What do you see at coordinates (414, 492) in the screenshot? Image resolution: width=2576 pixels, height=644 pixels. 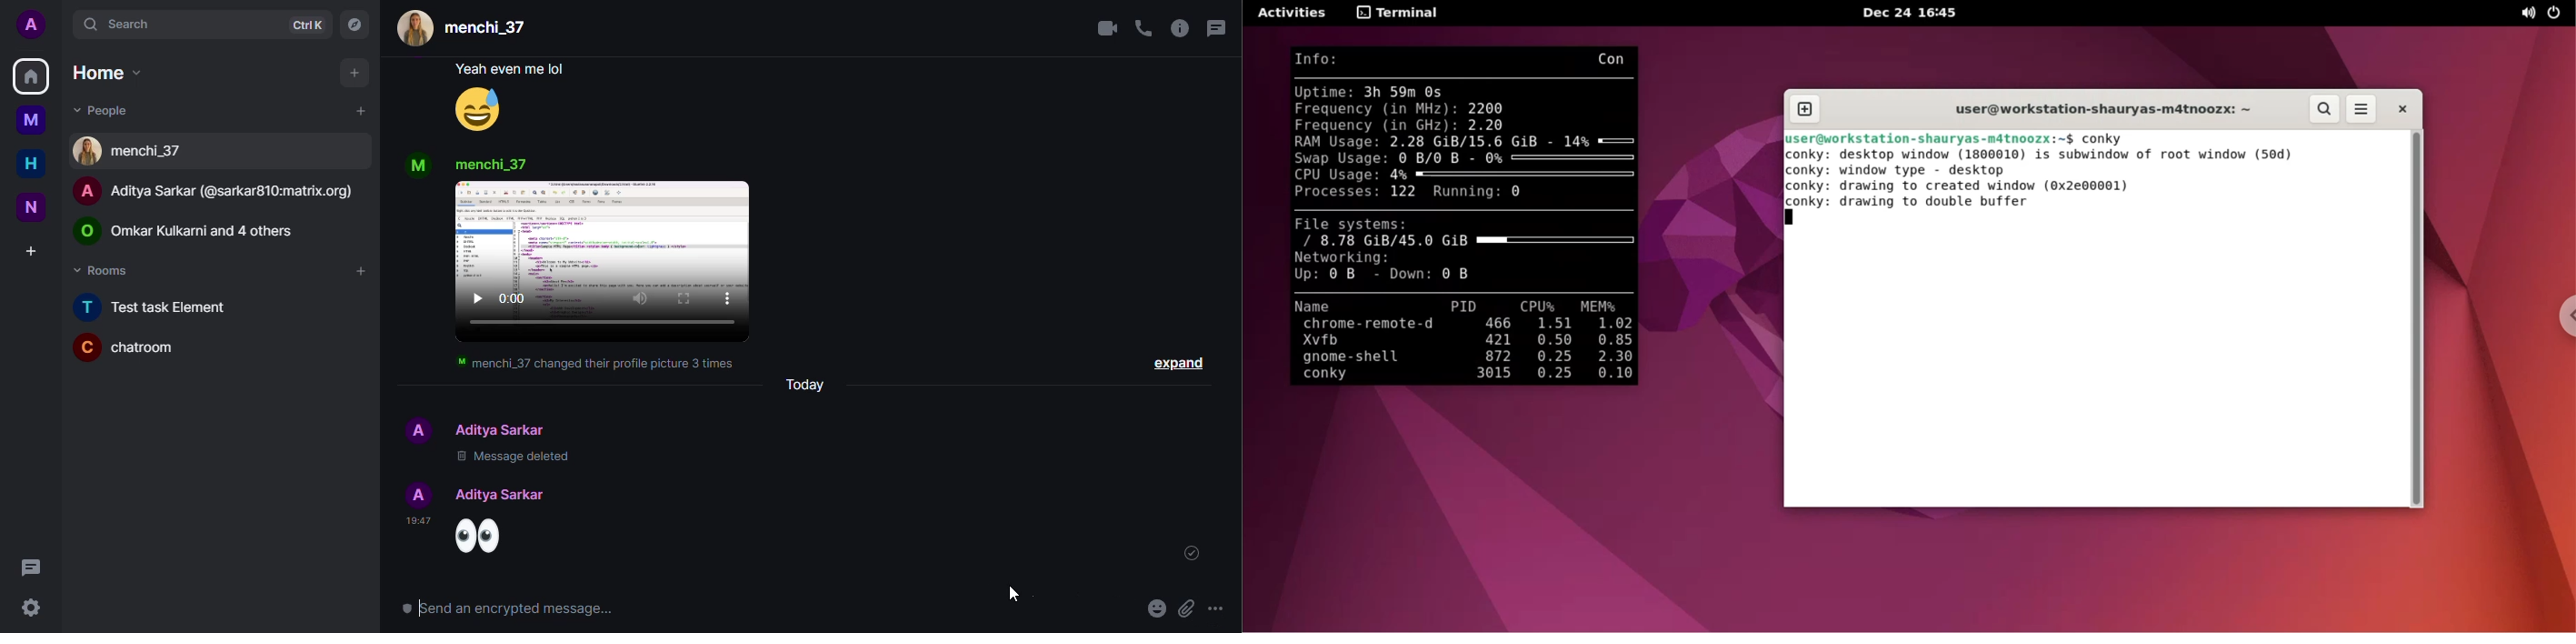 I see `profile` at bounding box center [414, 492].